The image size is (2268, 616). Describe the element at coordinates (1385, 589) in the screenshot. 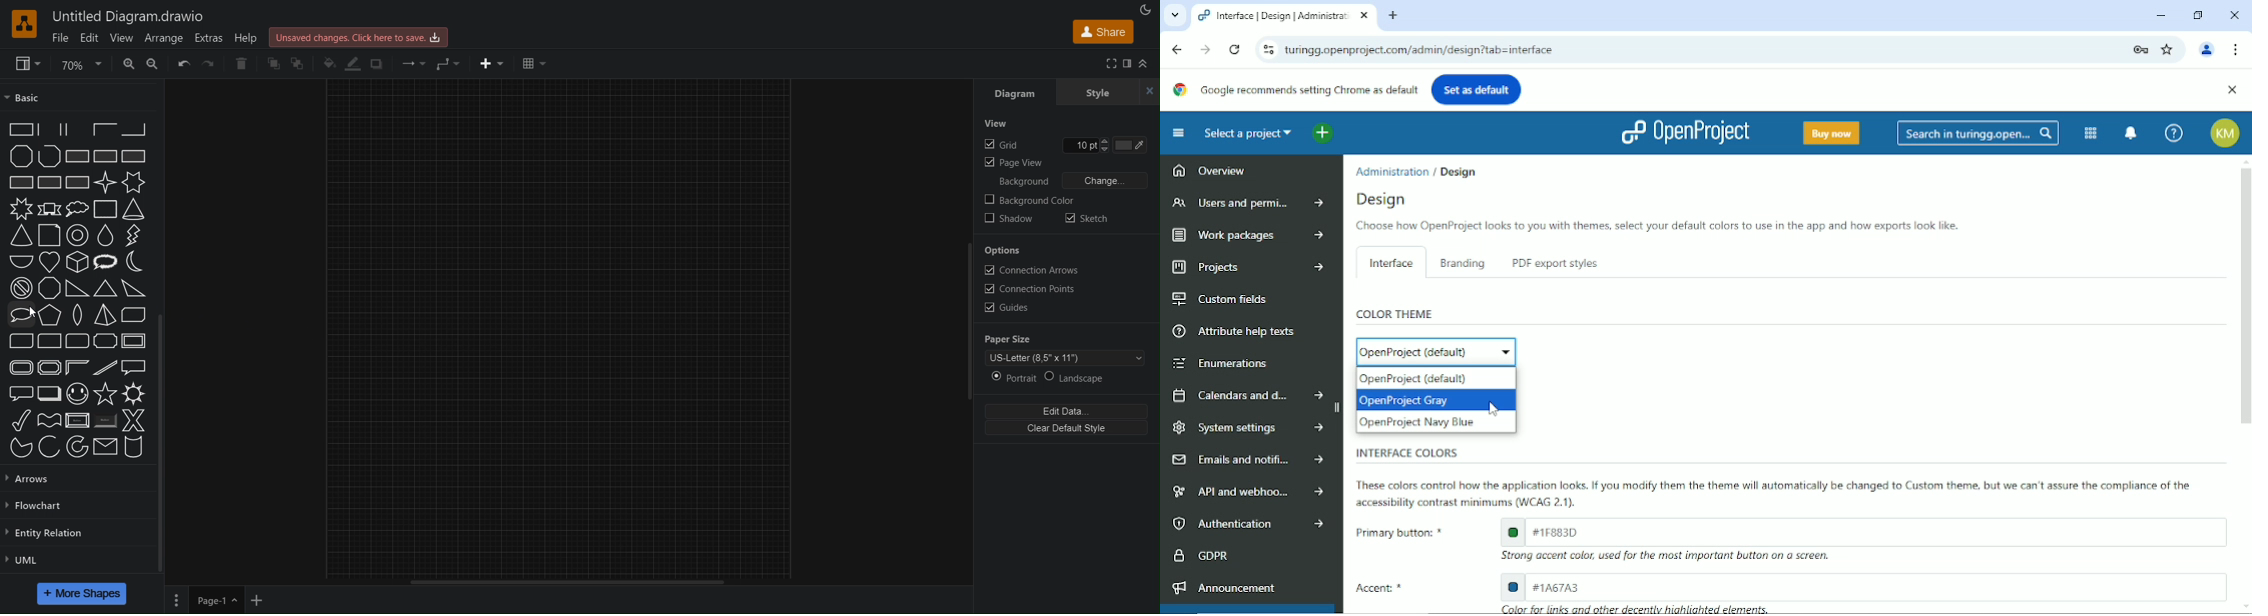

I see `Accent` at that location.